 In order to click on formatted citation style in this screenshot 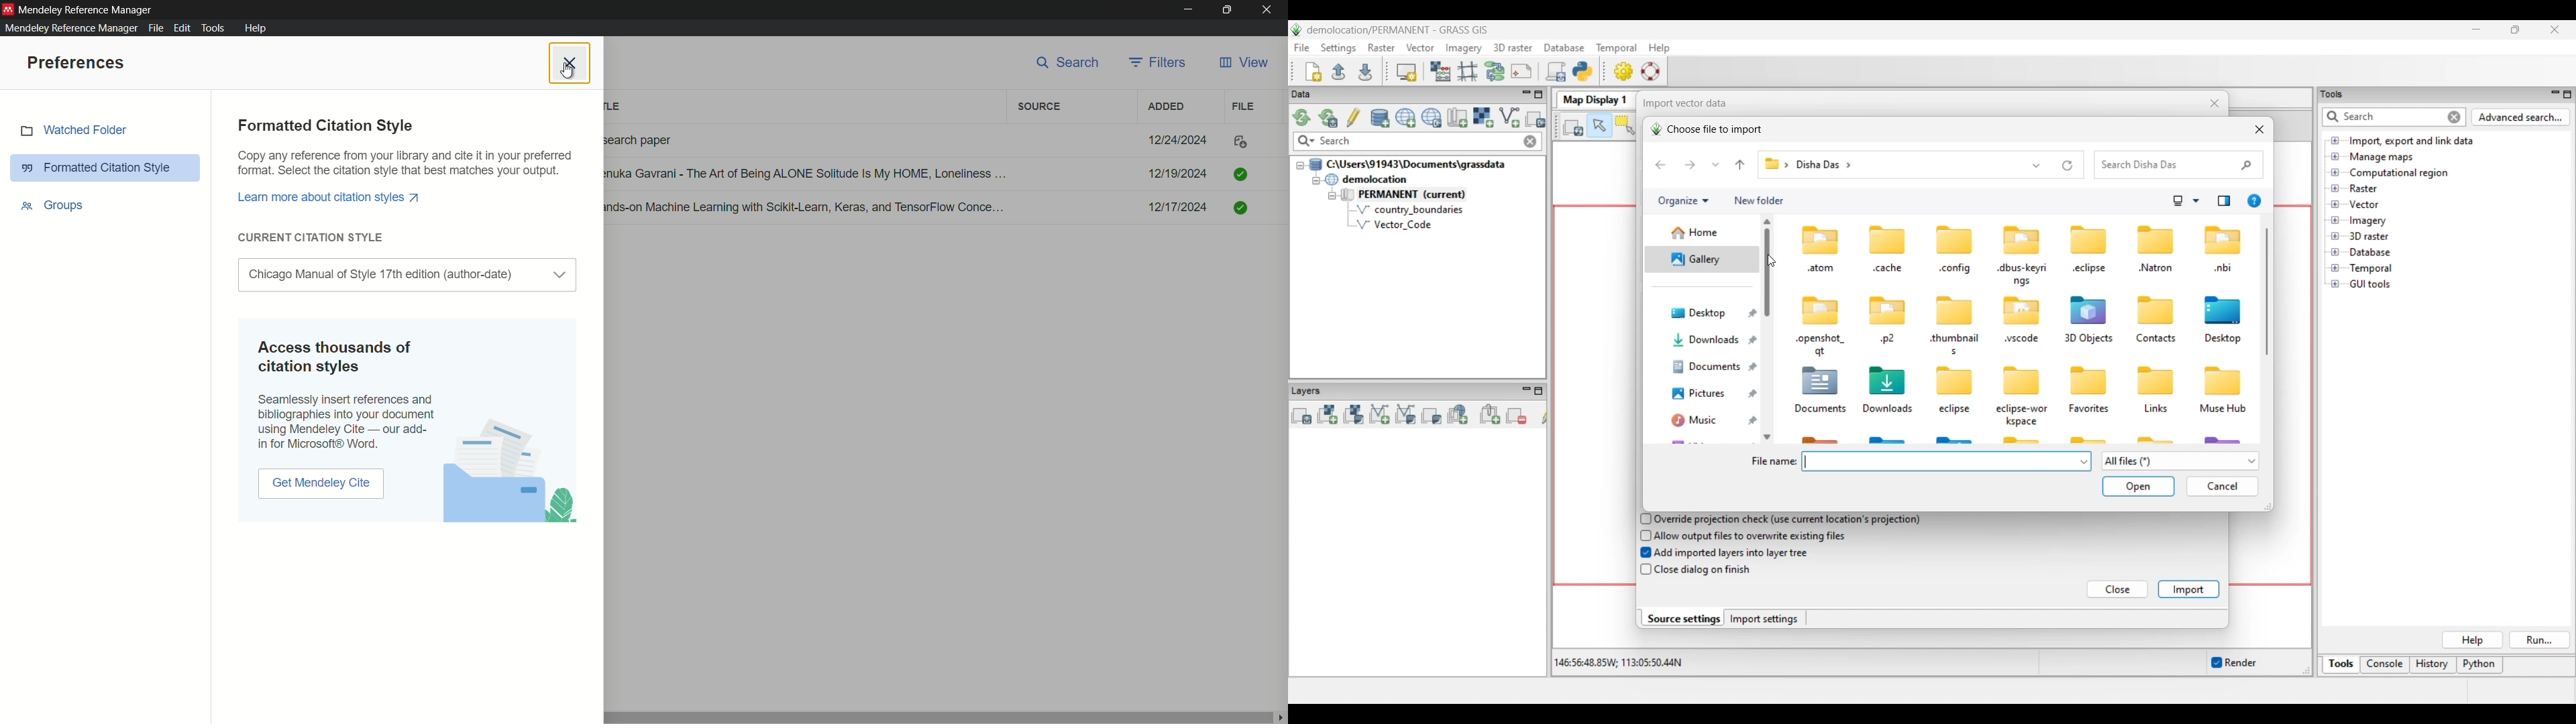, I will do `click(327, 125)`.